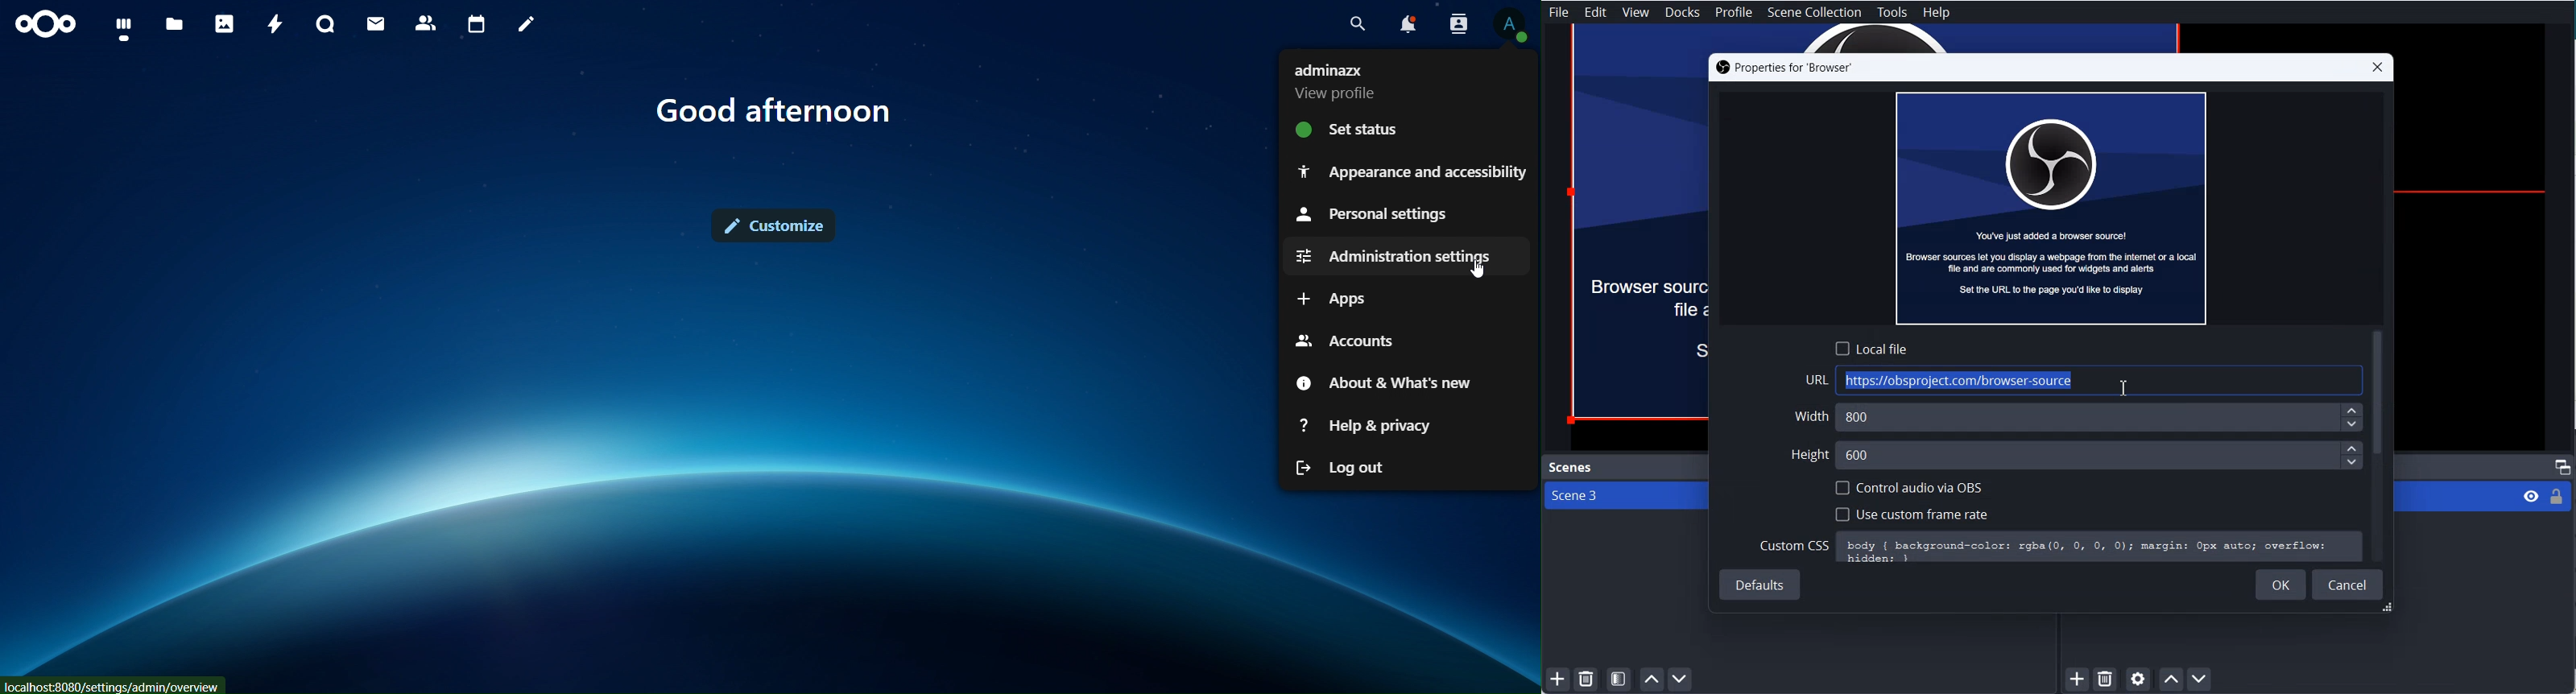 The height and width of the screenshot is (700, 2576). Describe the element at coordinates (1681, 680) in the screenshot. I see `Move scene Down` at that location.